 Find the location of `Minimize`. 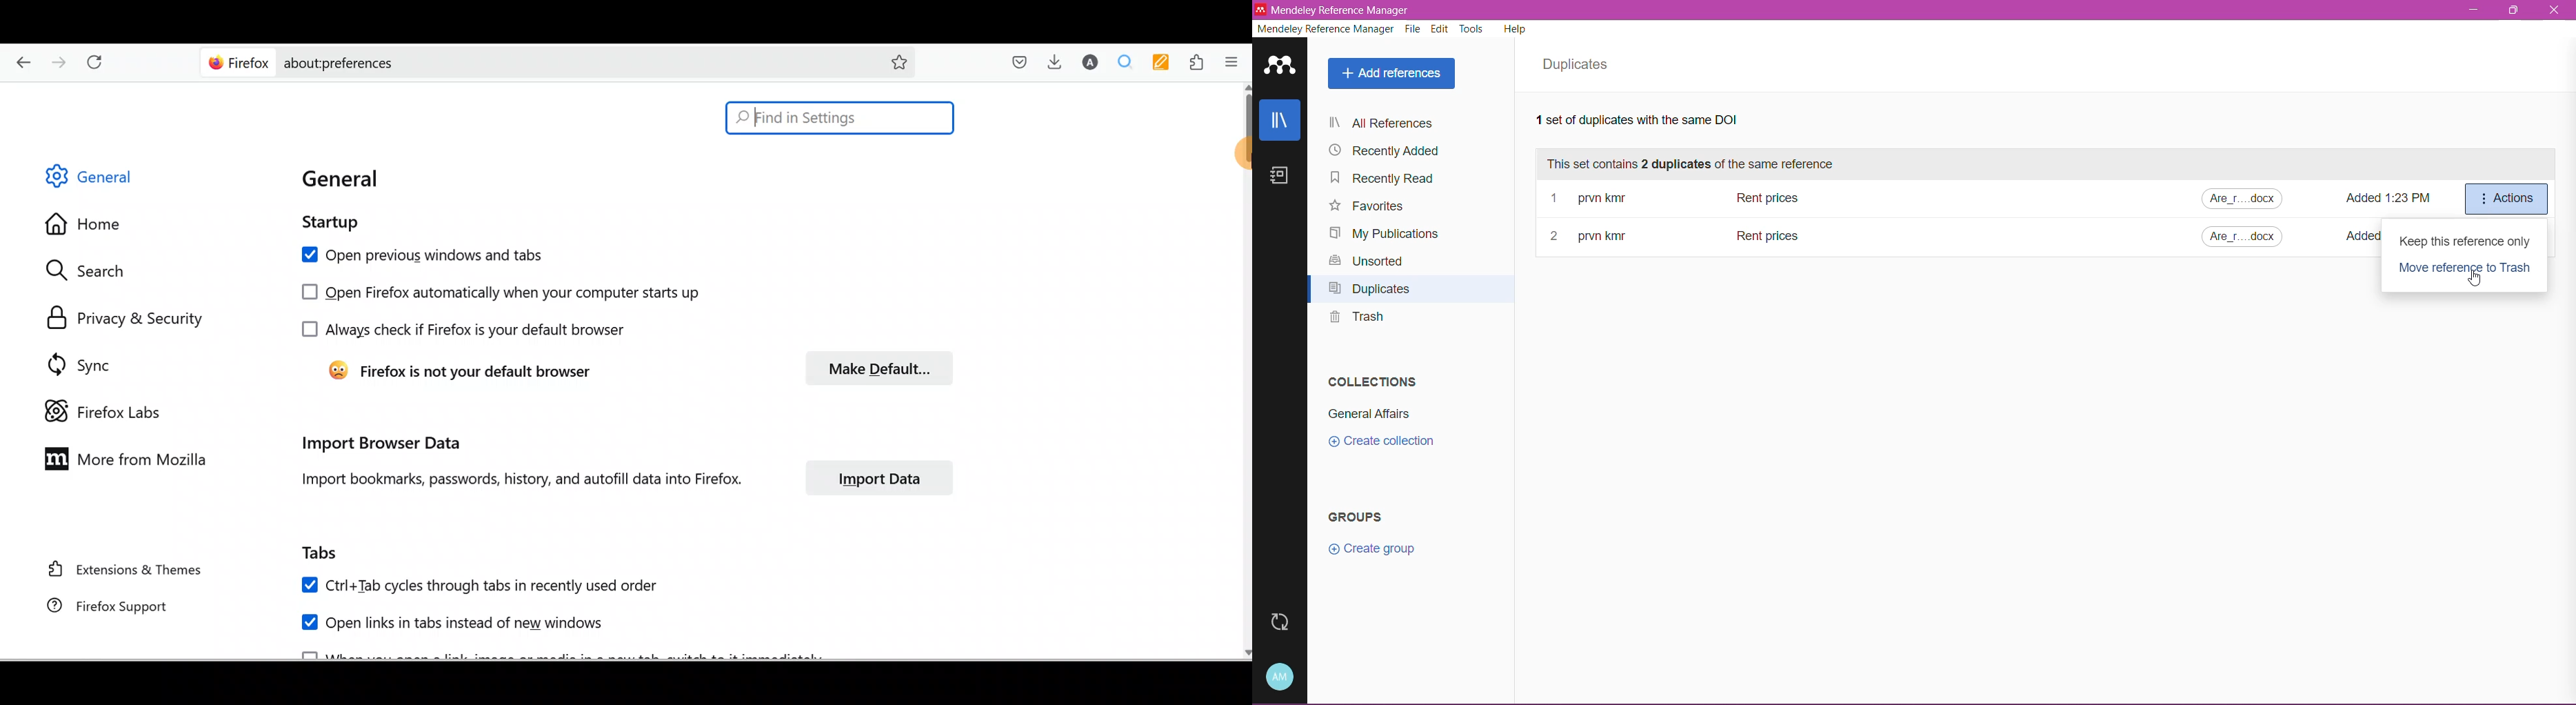

Minimize is located at coordinates (2471, 10).